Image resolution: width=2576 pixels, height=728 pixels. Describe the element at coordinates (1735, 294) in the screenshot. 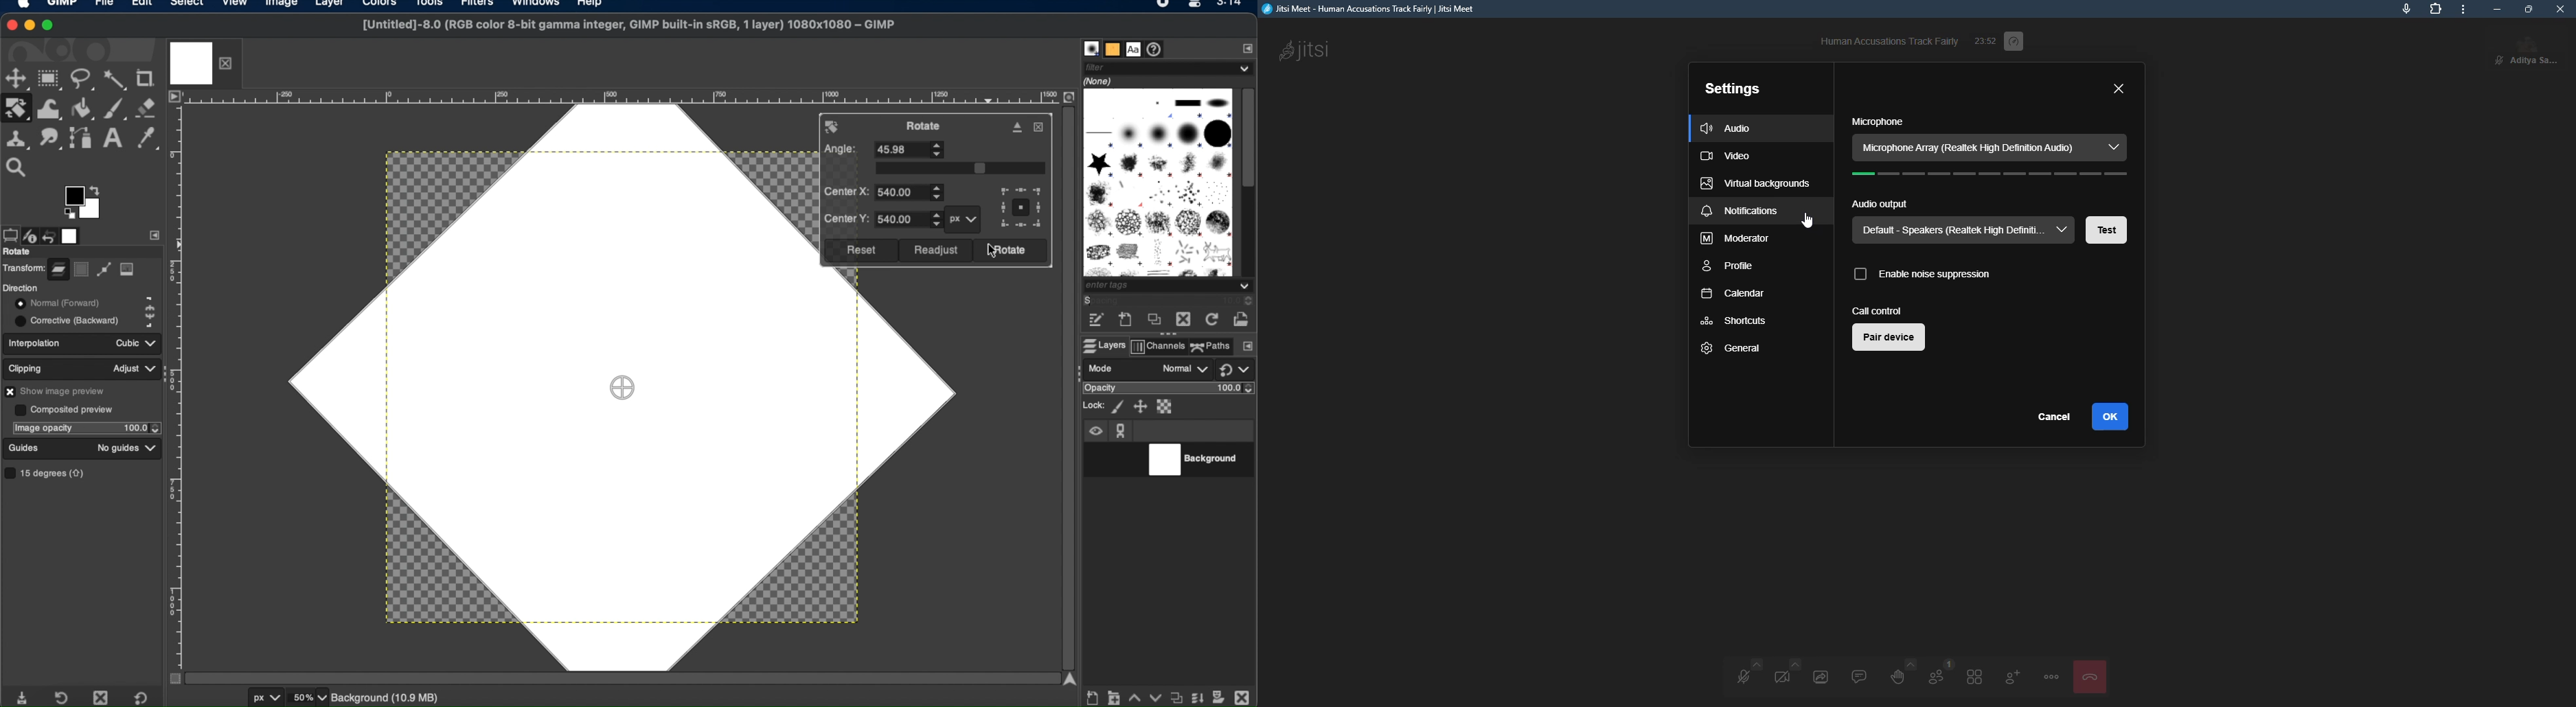

I see `calendar` at that location.